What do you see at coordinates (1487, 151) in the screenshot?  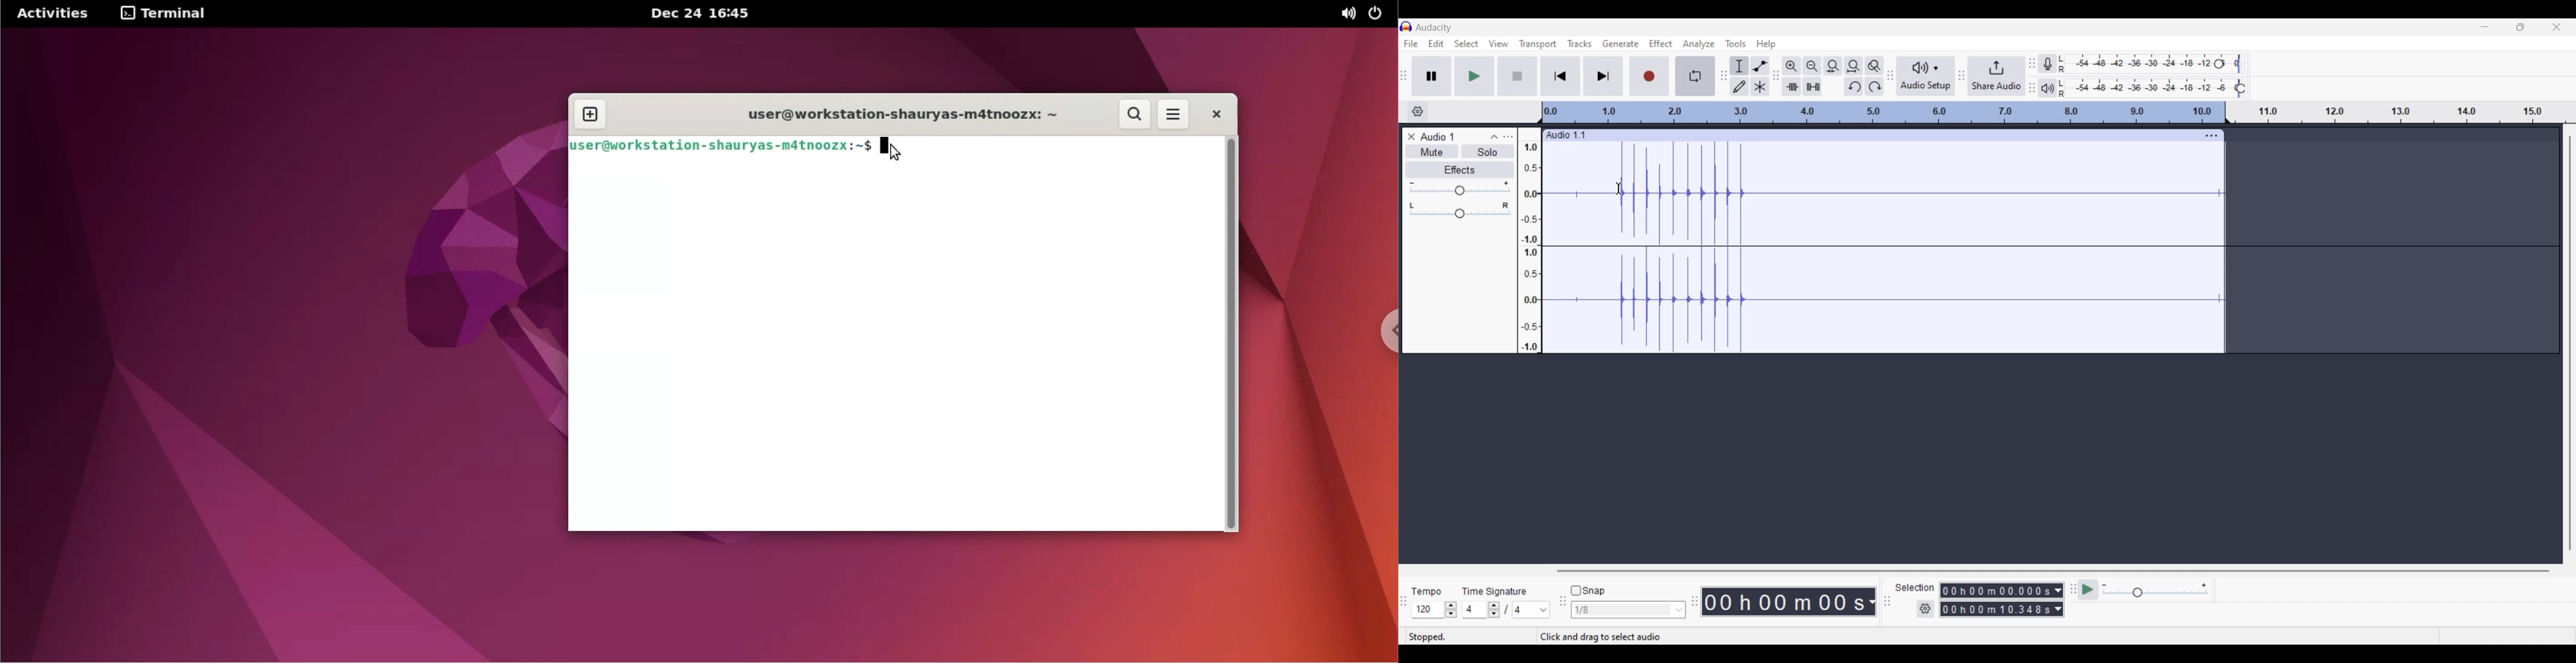 I see `Solo` at bounding box center [1487, 151].